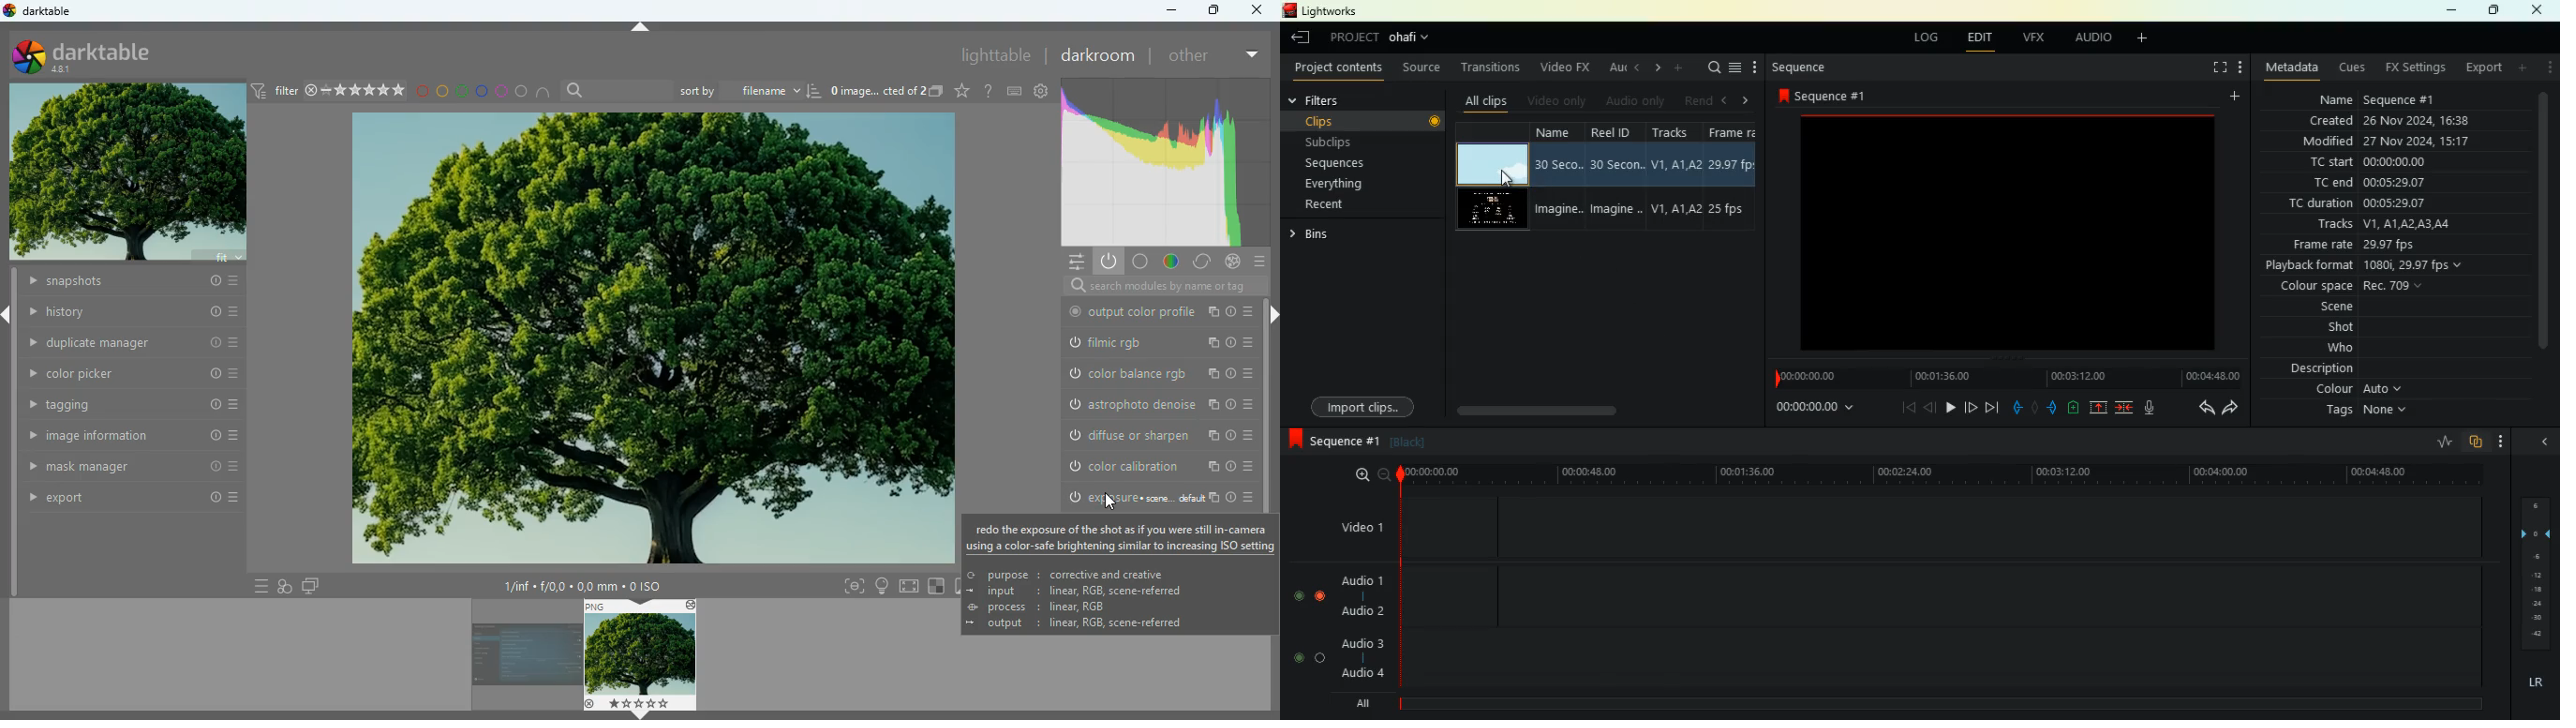 Image resolution: width=2576 pixels, height=728 pixels. What do you see at coordinates (2328, 349) in the screenshot?
I see `who` at bounding box center [2328, 349].